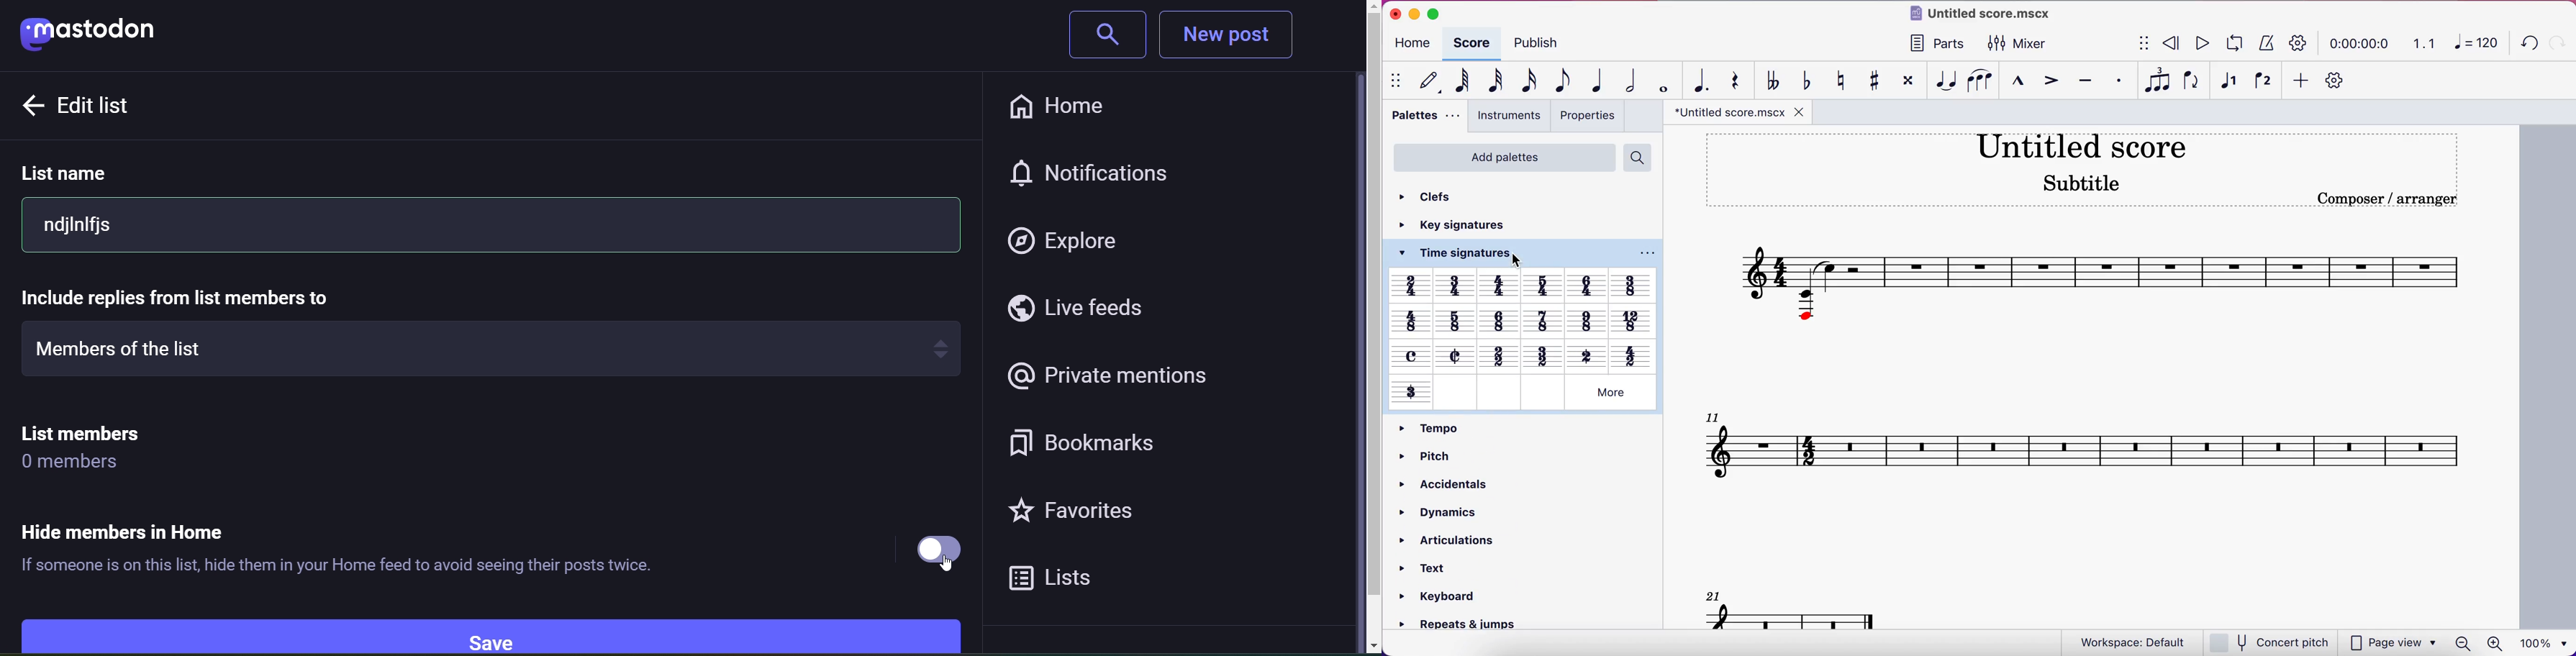 The width and height of the screenshot is (2576, 672). Describe the element at coordinates (1416, 43) in the screenshot. I see `home` at that location.